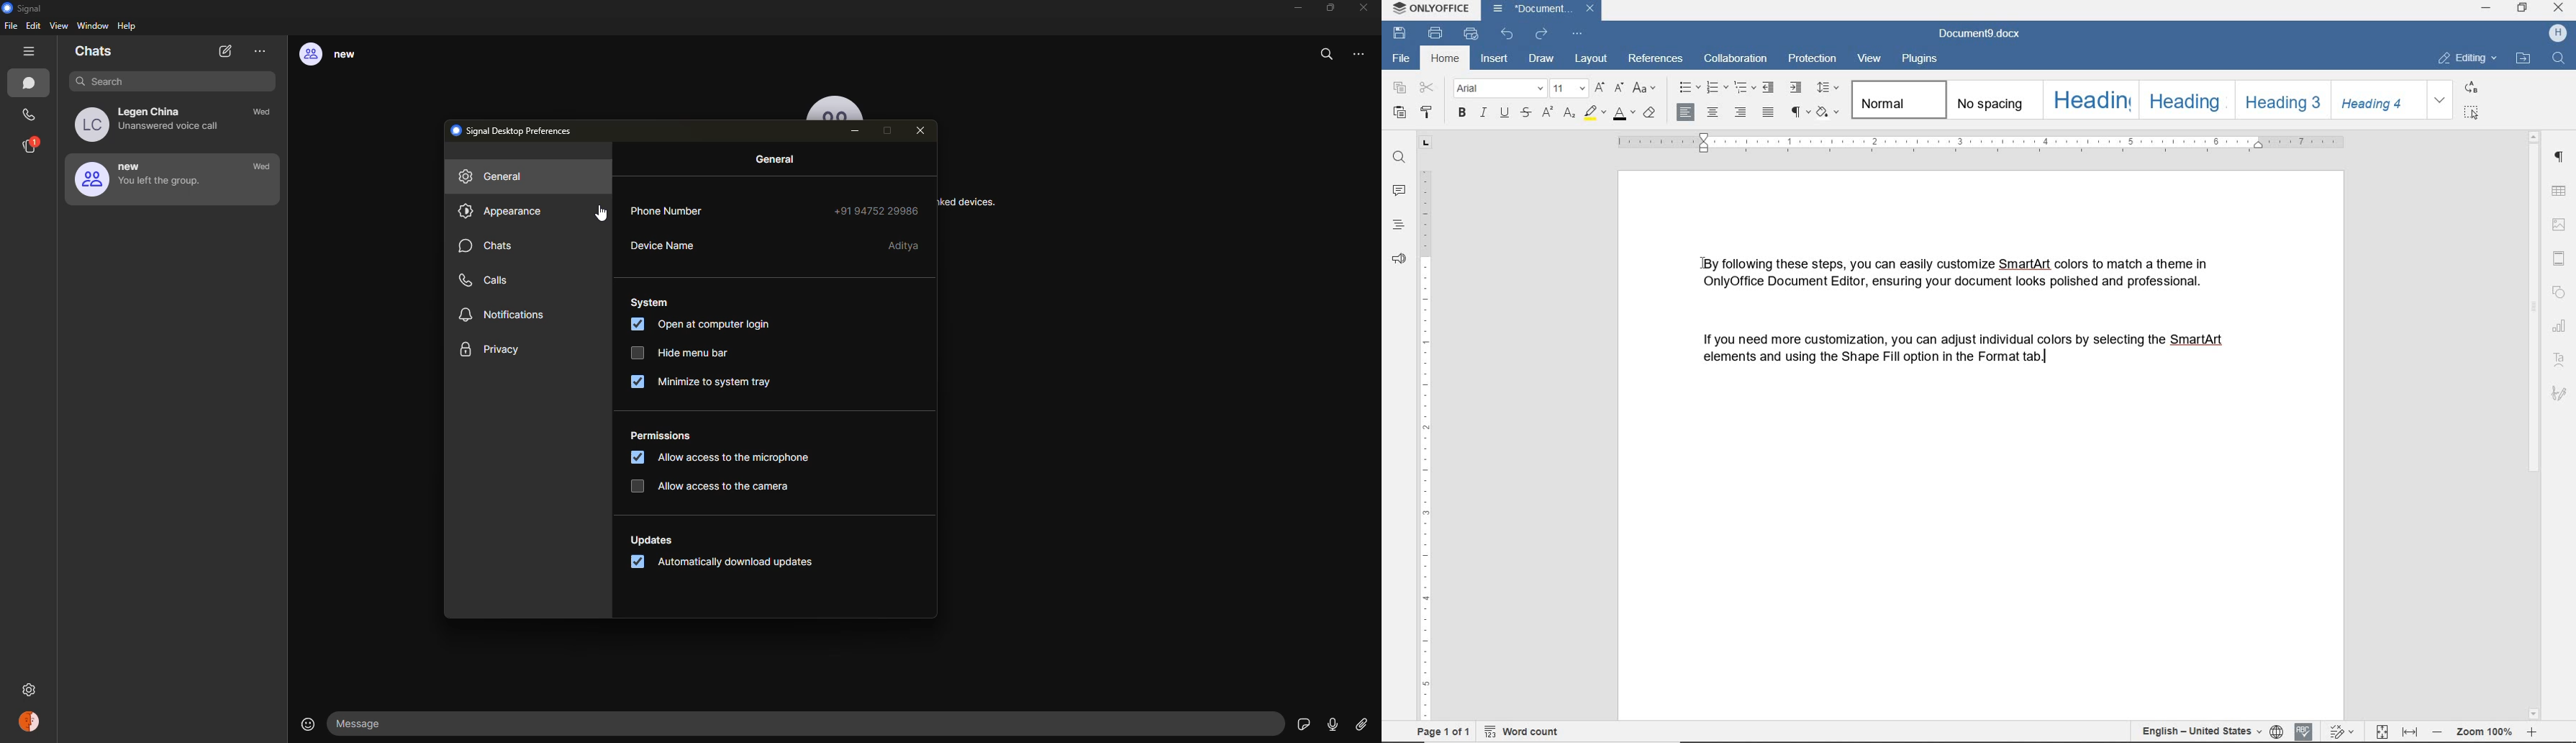 The height and width of the screenshot is (756, 2576). What do you see at coordinates (1570, 87) in the screenshot?
I see `font size` at bounding box center [1570, 87].